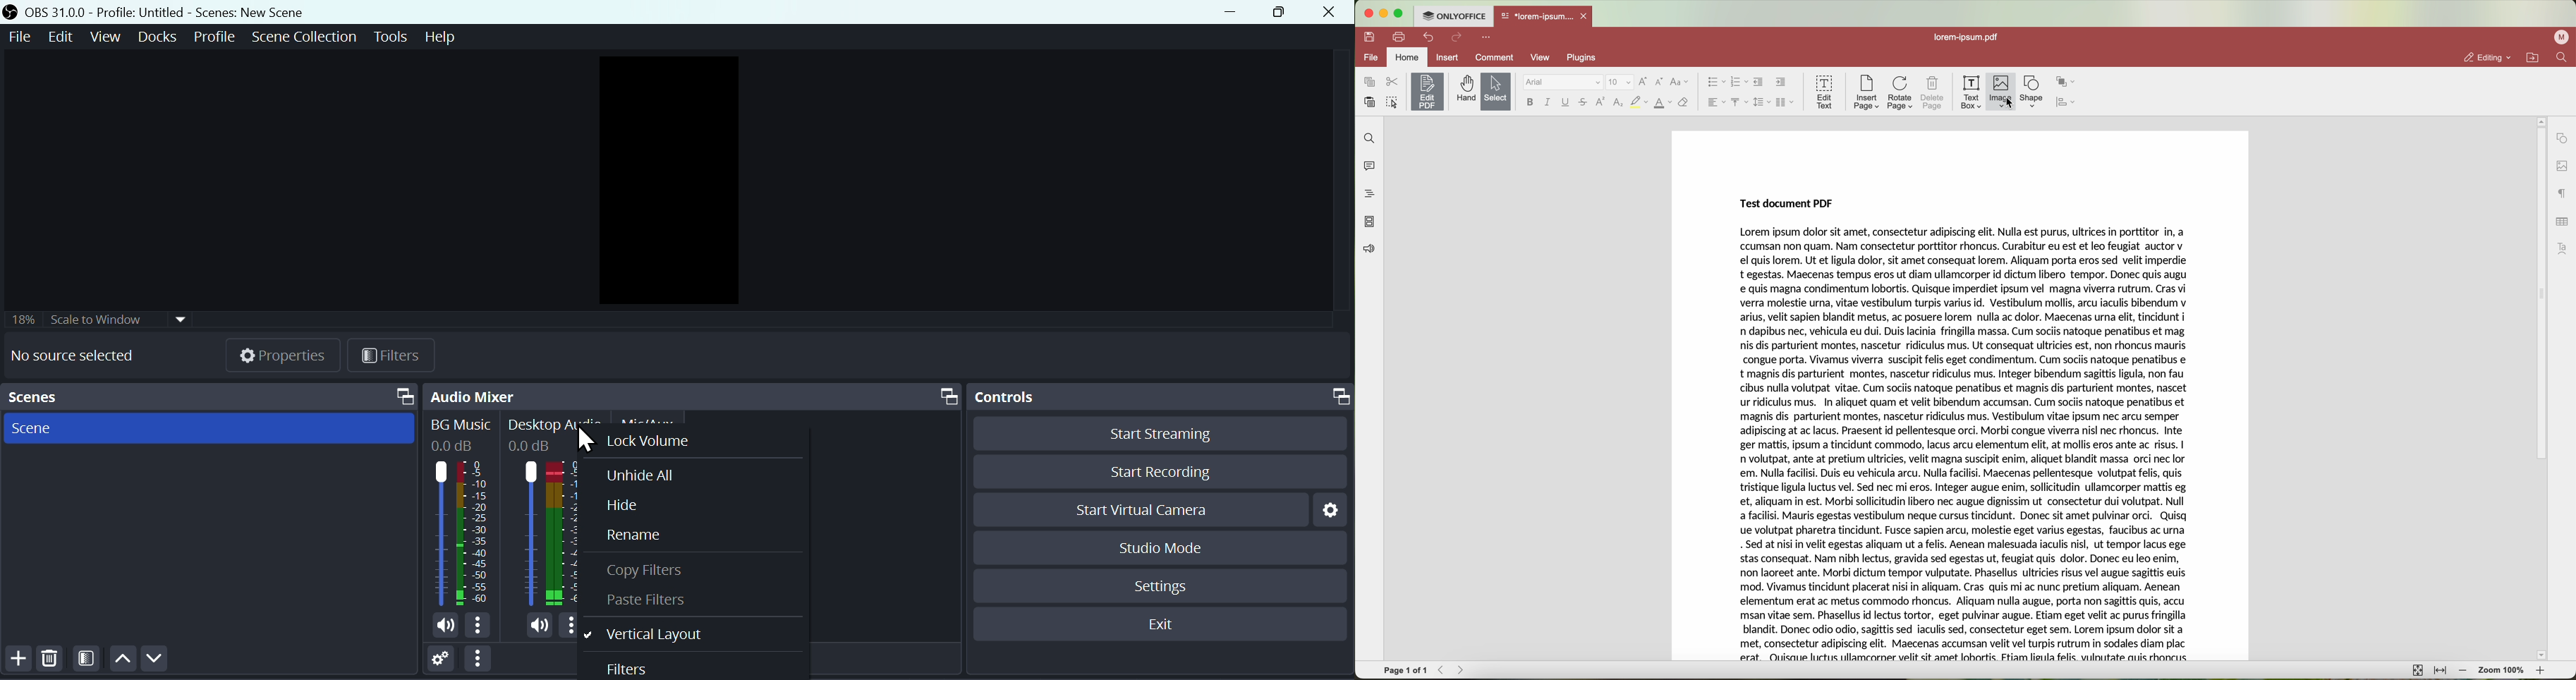 The height and width of the screenshot is (700, 2576). What do you see at coordinates (1683, 103) in the screenshot?
I see `clear style` at bounding box center [1683, 103].